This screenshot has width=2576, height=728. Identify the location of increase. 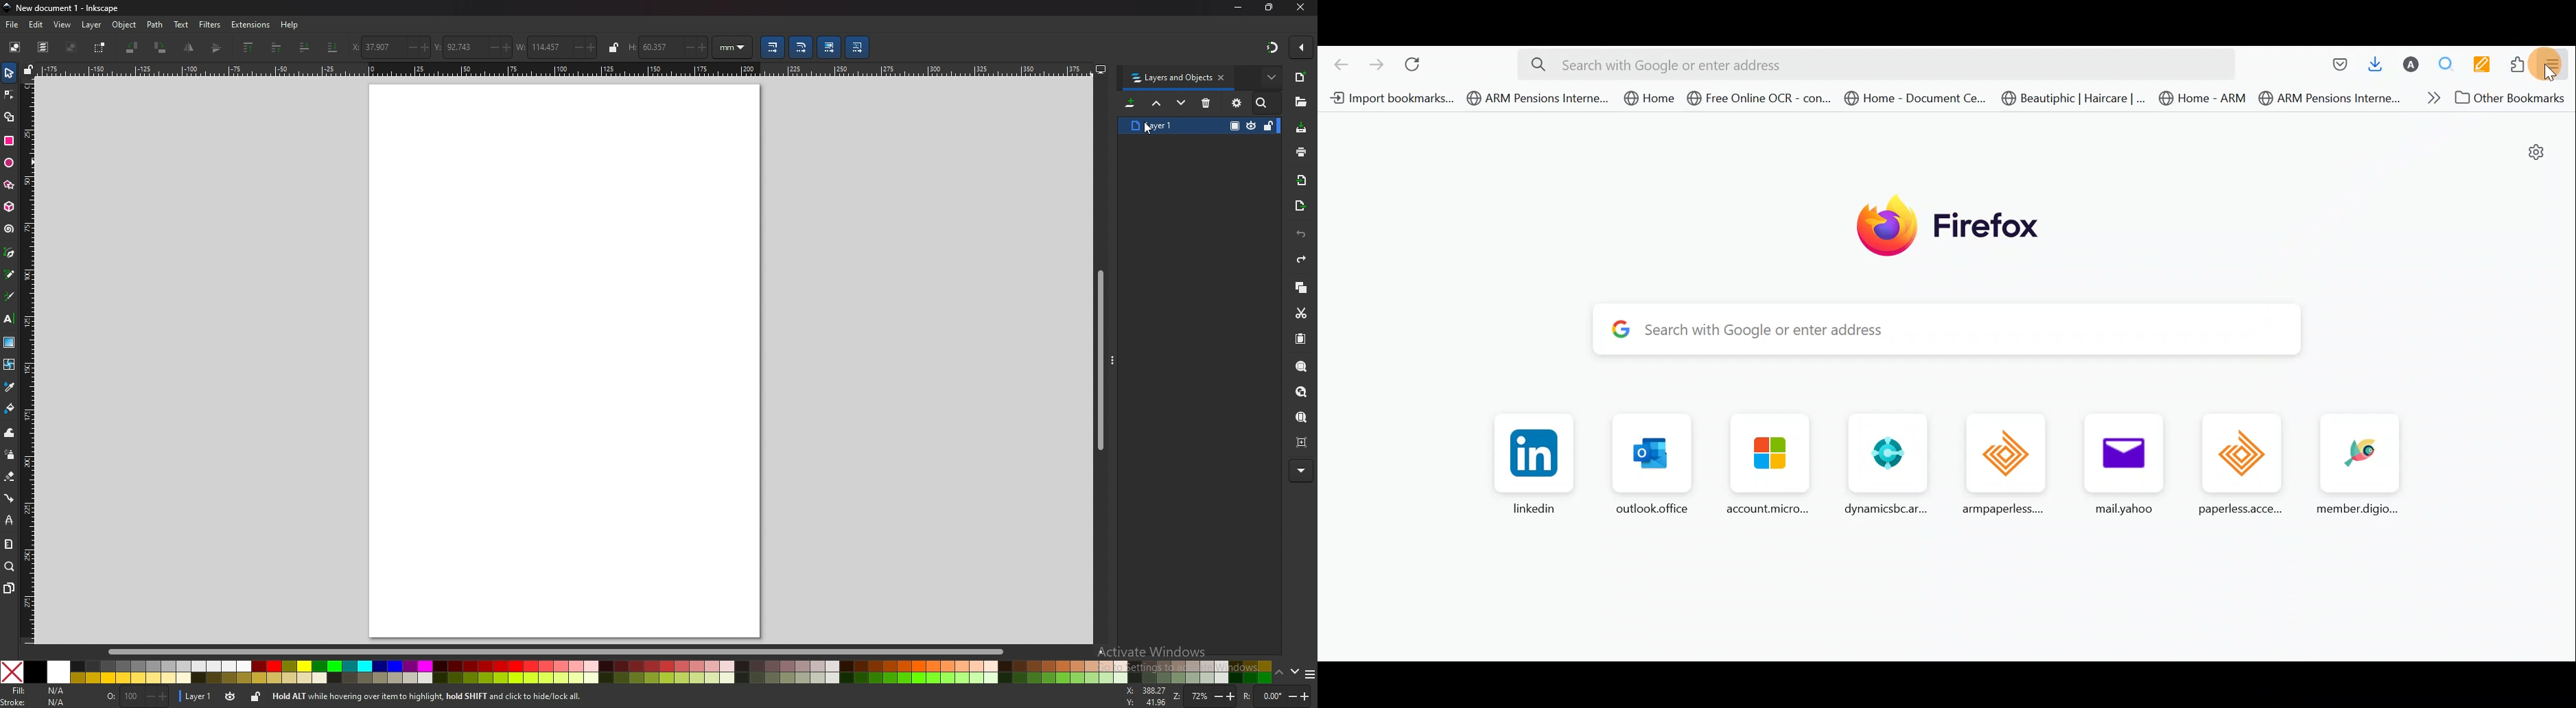
(592, 48).